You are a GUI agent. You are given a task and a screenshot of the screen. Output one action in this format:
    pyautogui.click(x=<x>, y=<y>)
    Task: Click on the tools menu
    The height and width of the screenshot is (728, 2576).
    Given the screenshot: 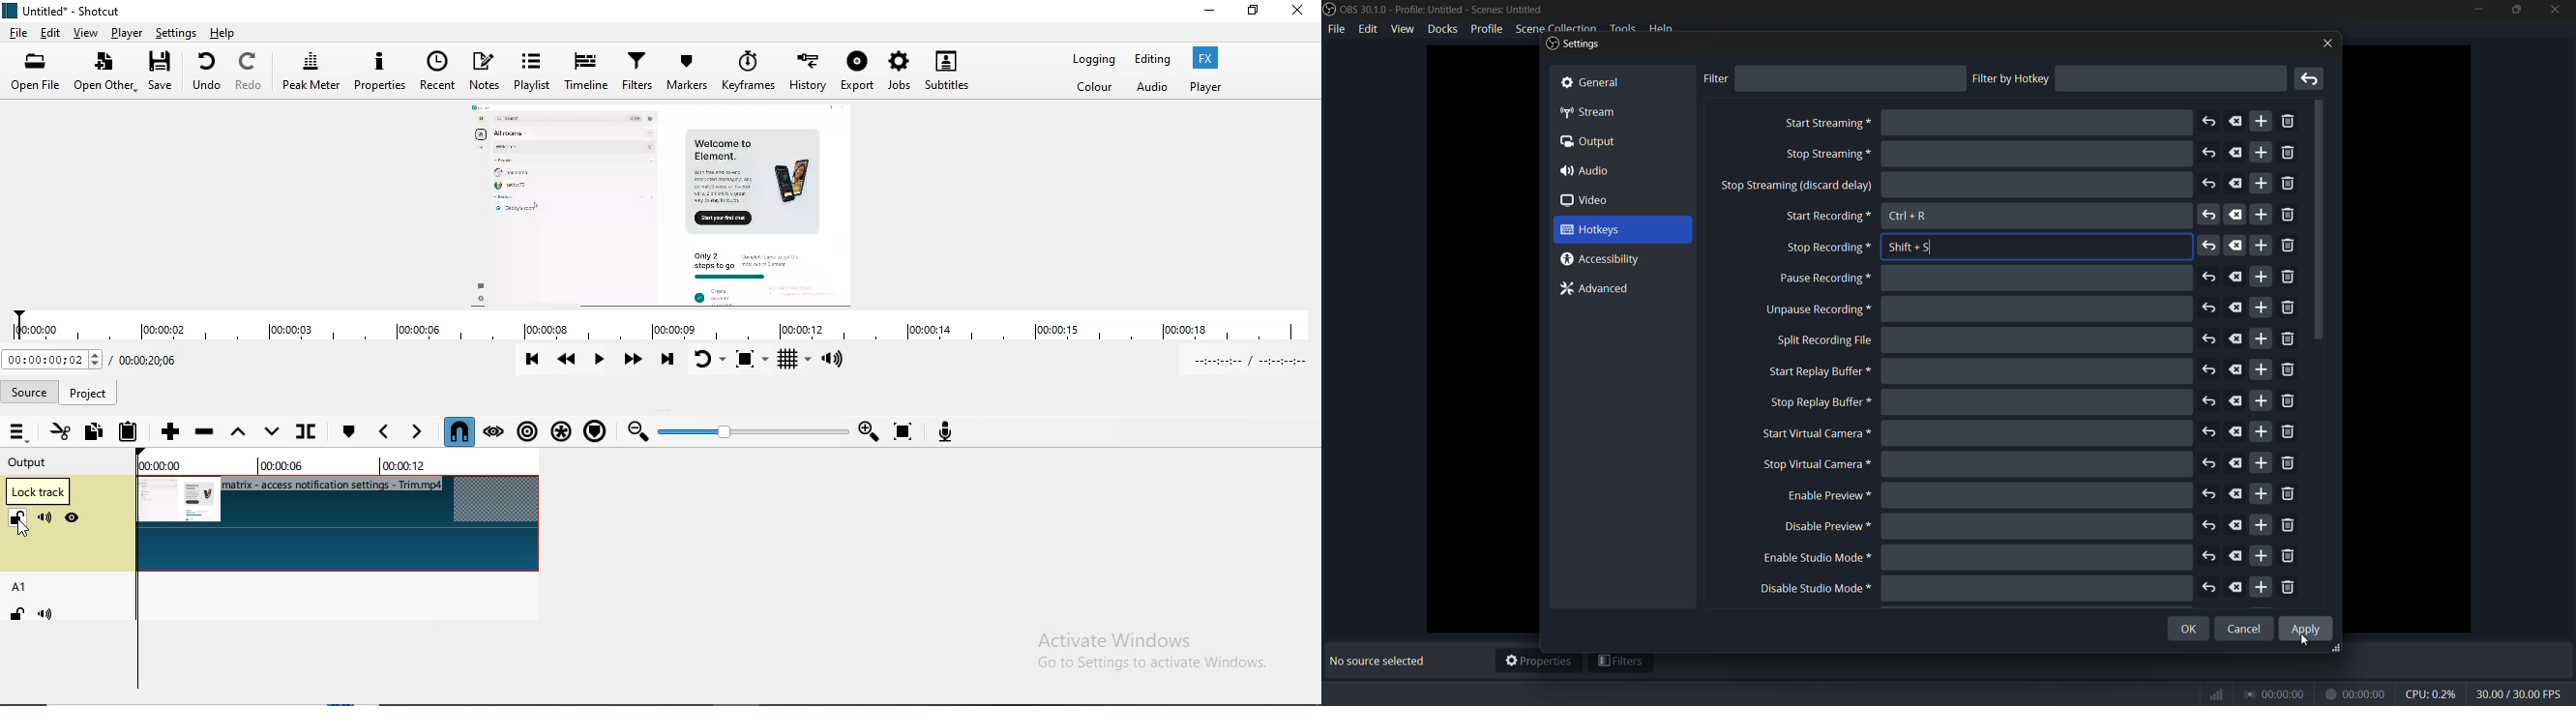 What is the action you would take?
    pyautogui.click(x=1622, y=29)
    